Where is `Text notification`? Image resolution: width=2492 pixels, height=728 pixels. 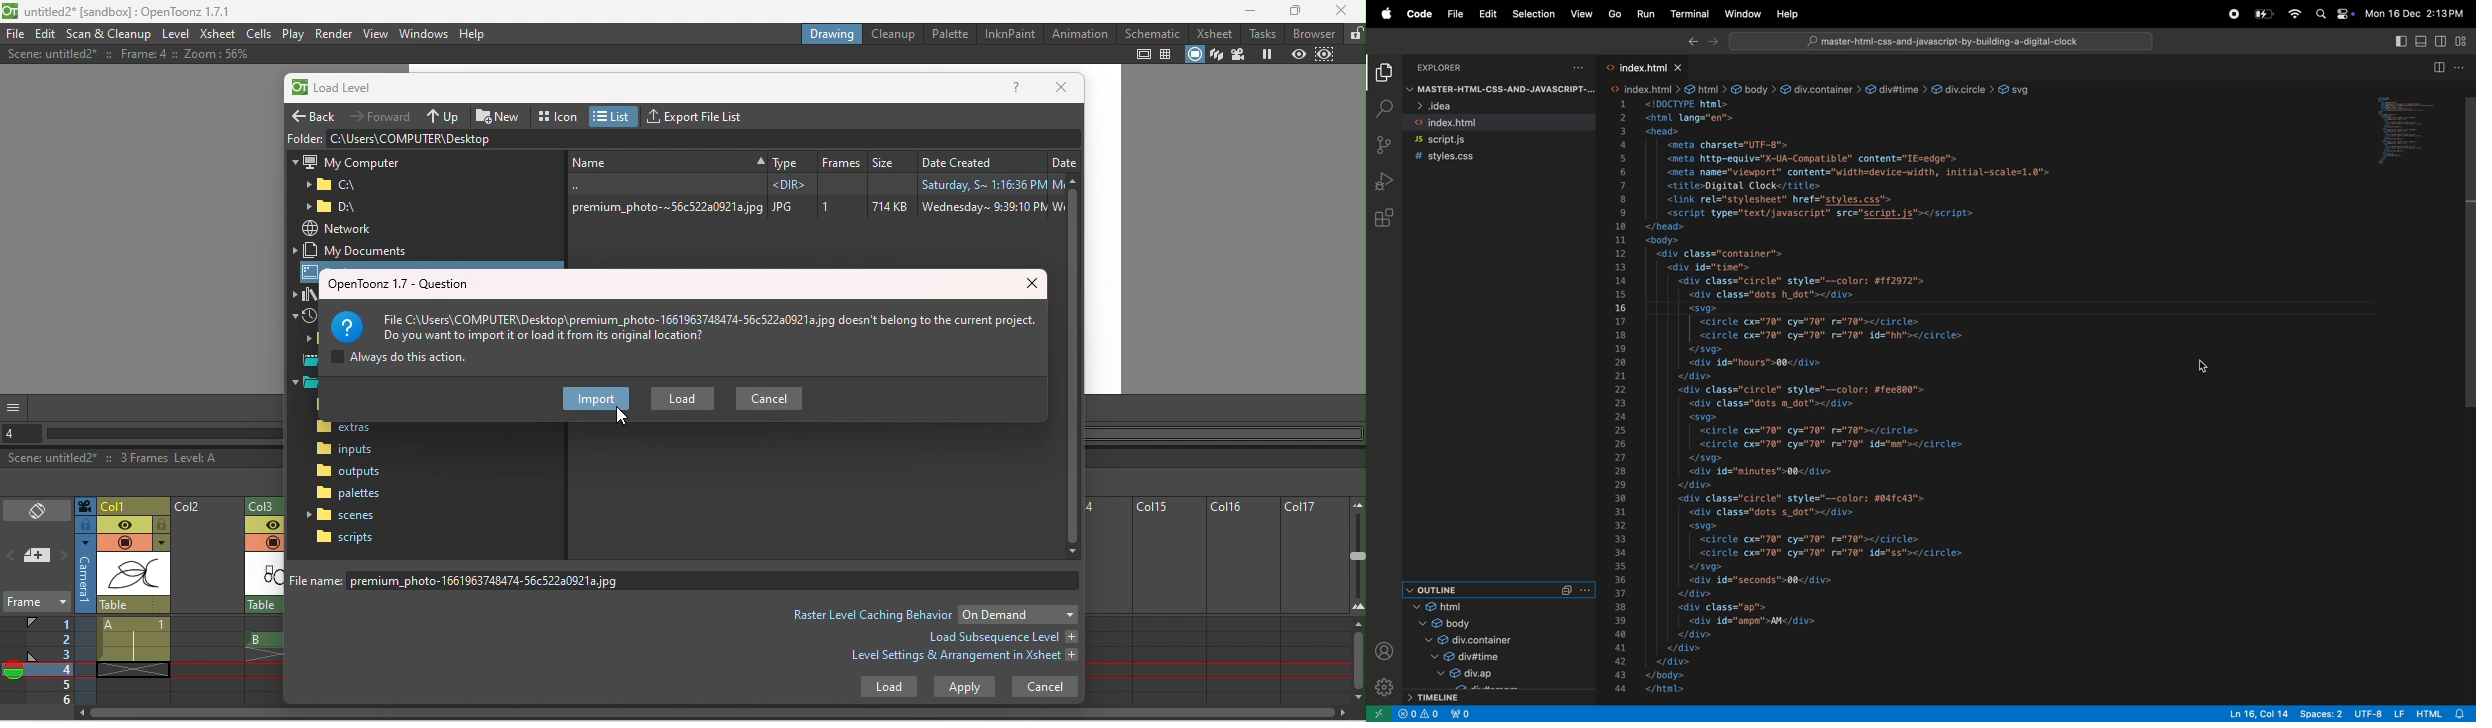 Text notification is located at coordinates (687, 322).